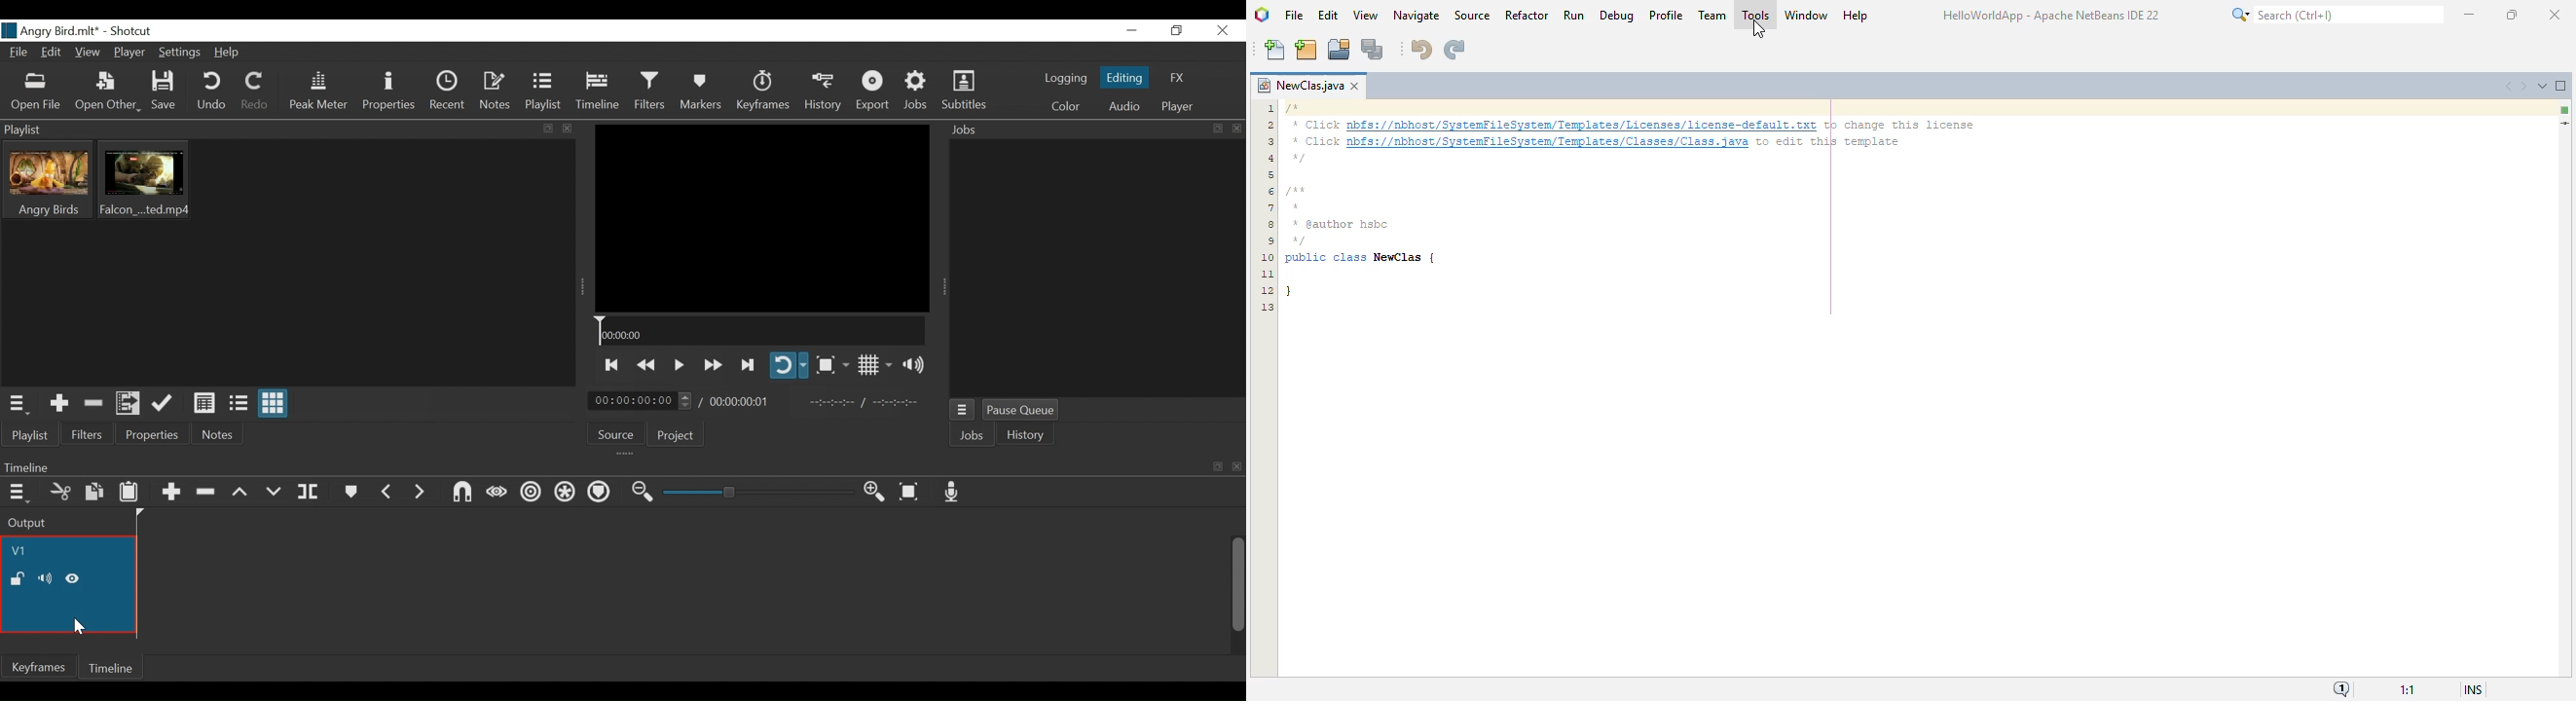 The width and height of the screenshot is (2576, 728). What do you see at coordinates (308, 491) in the screenshot?
I see `Split at playhead` at bounding box center [308, 491].